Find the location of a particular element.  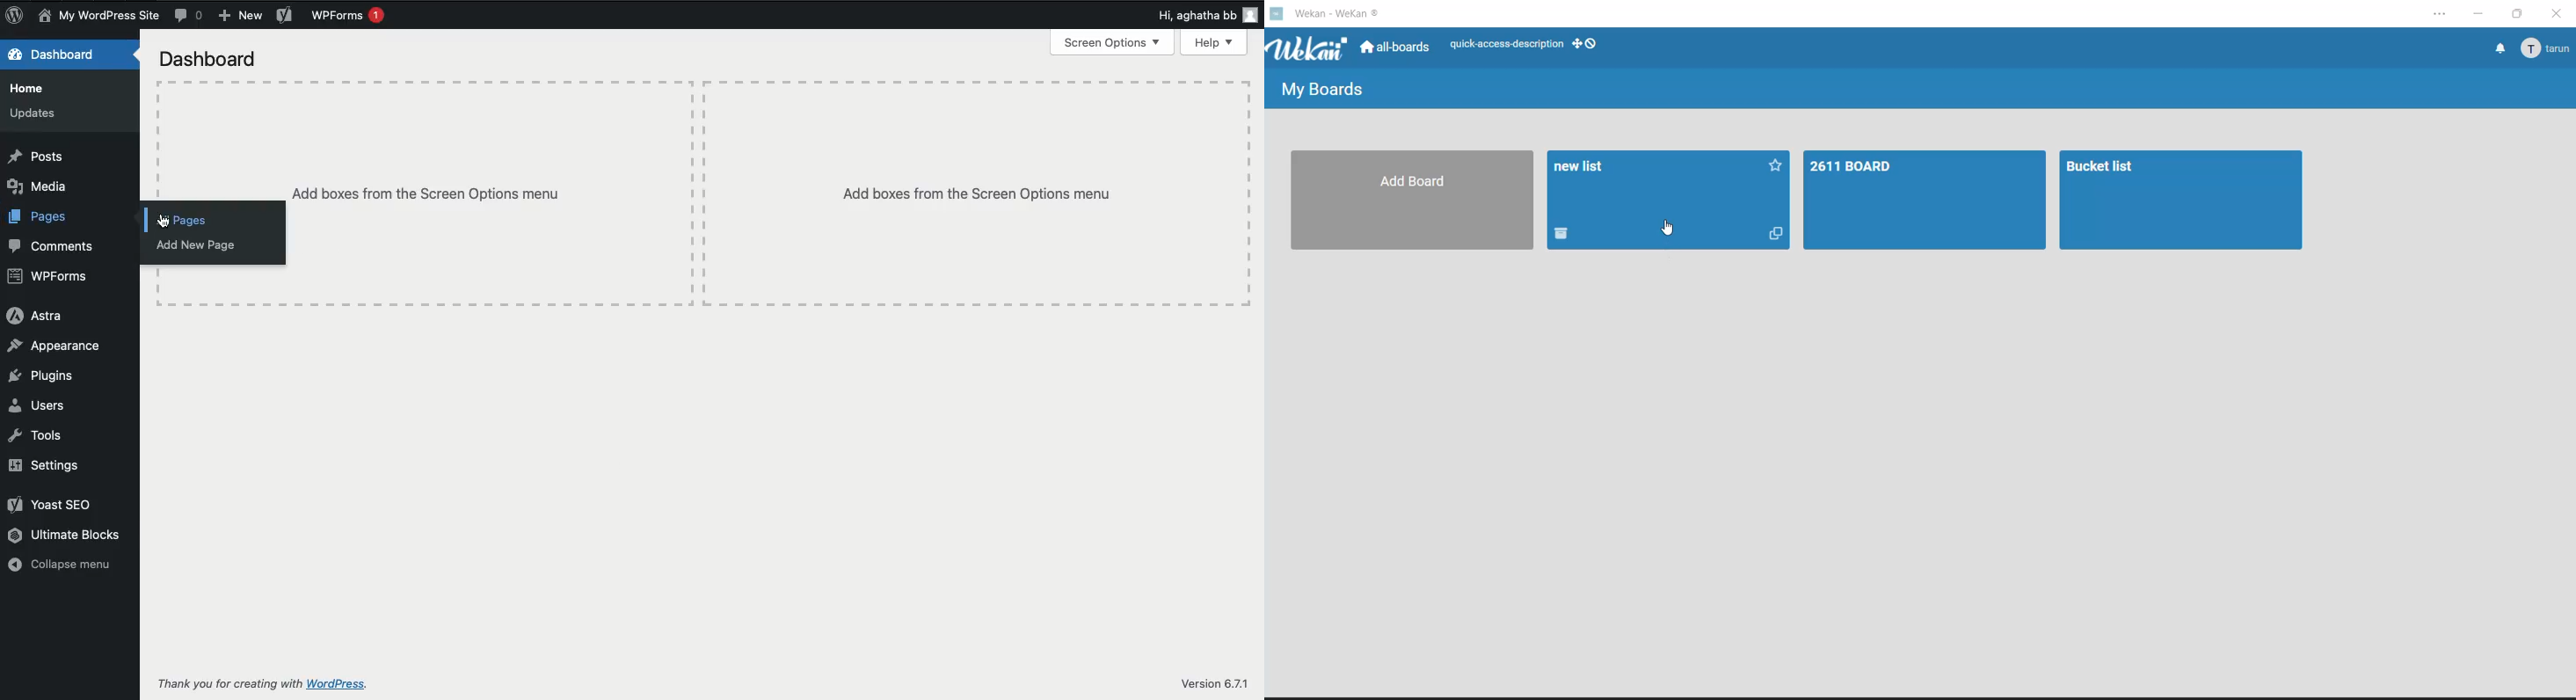

Add new page is located at coordinates (207, 246).